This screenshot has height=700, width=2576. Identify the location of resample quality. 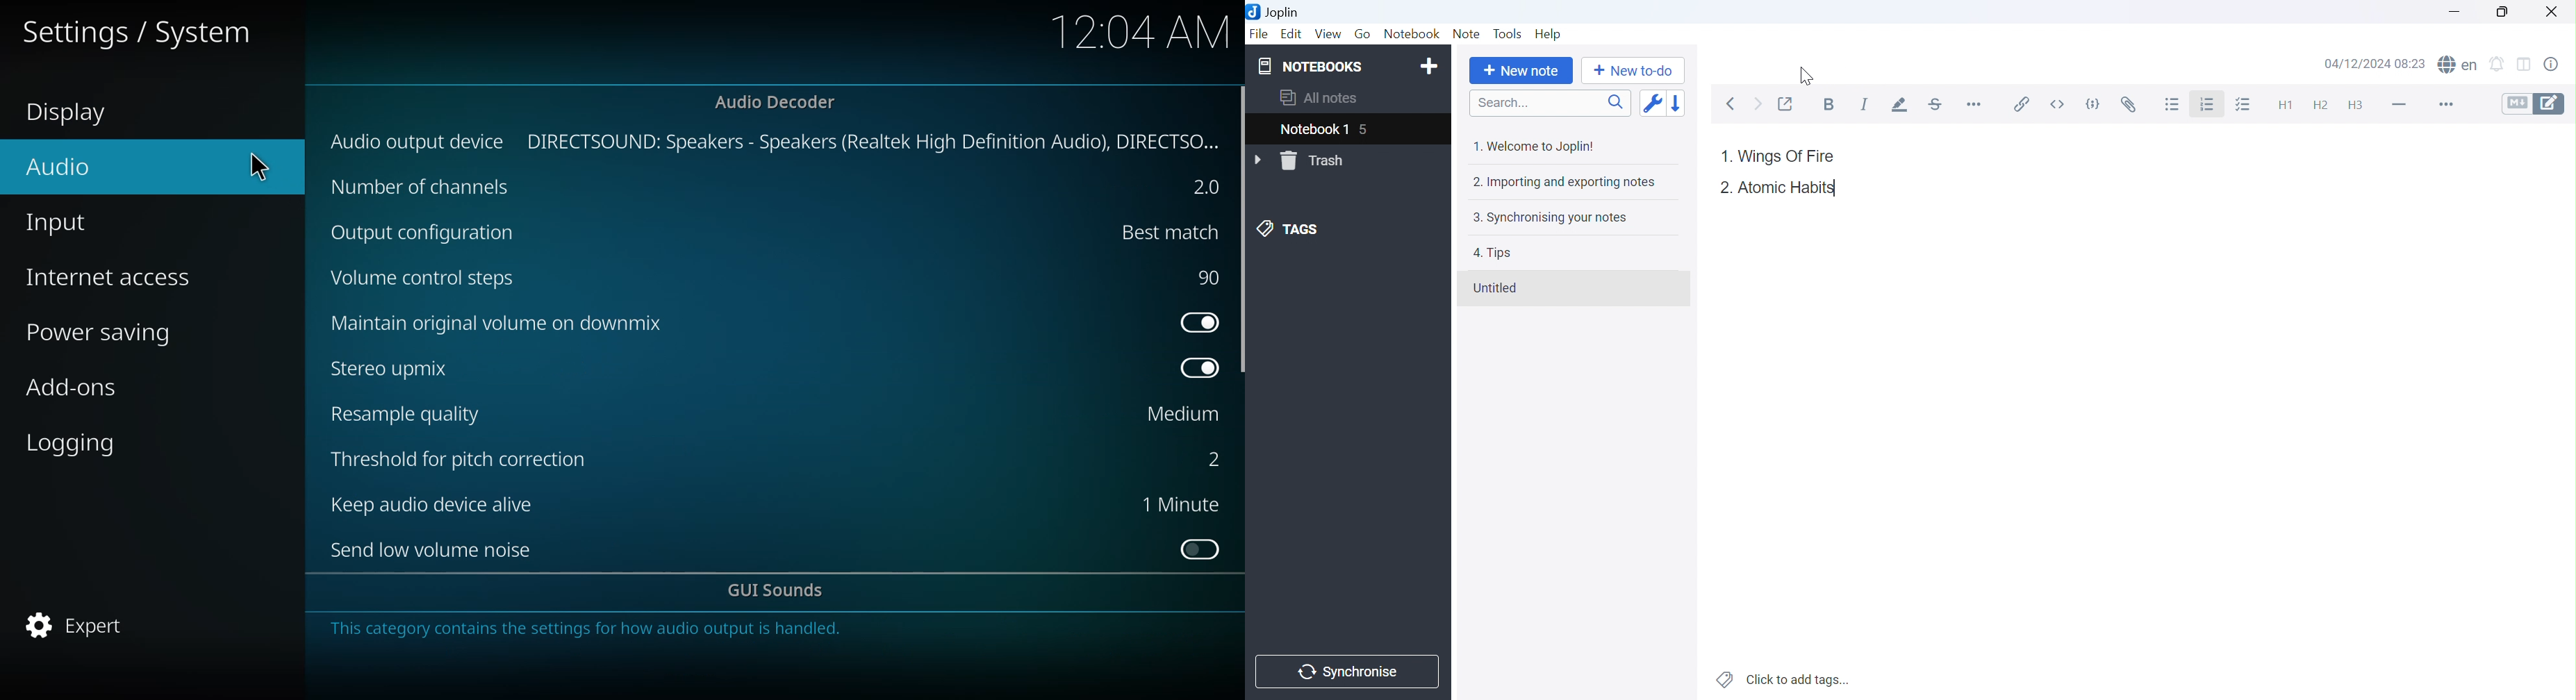
(414, 412).